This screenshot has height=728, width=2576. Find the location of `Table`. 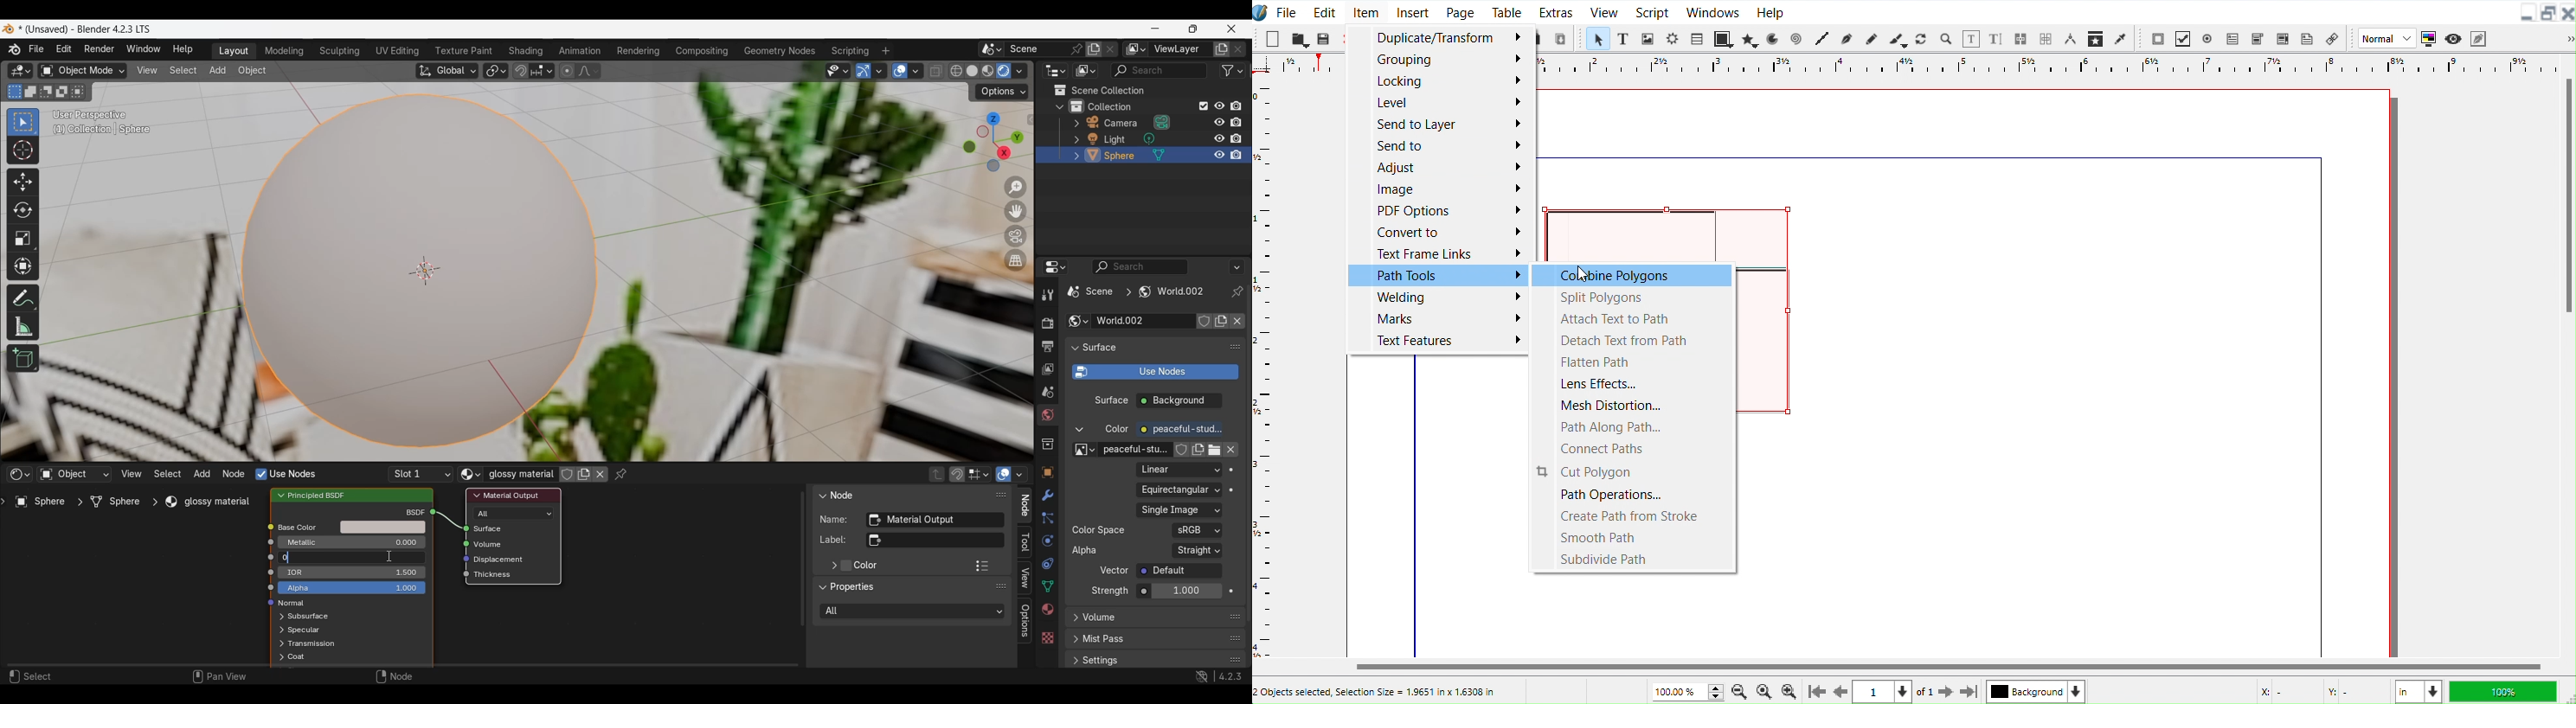

Table is located at coordinates (1507, 11).